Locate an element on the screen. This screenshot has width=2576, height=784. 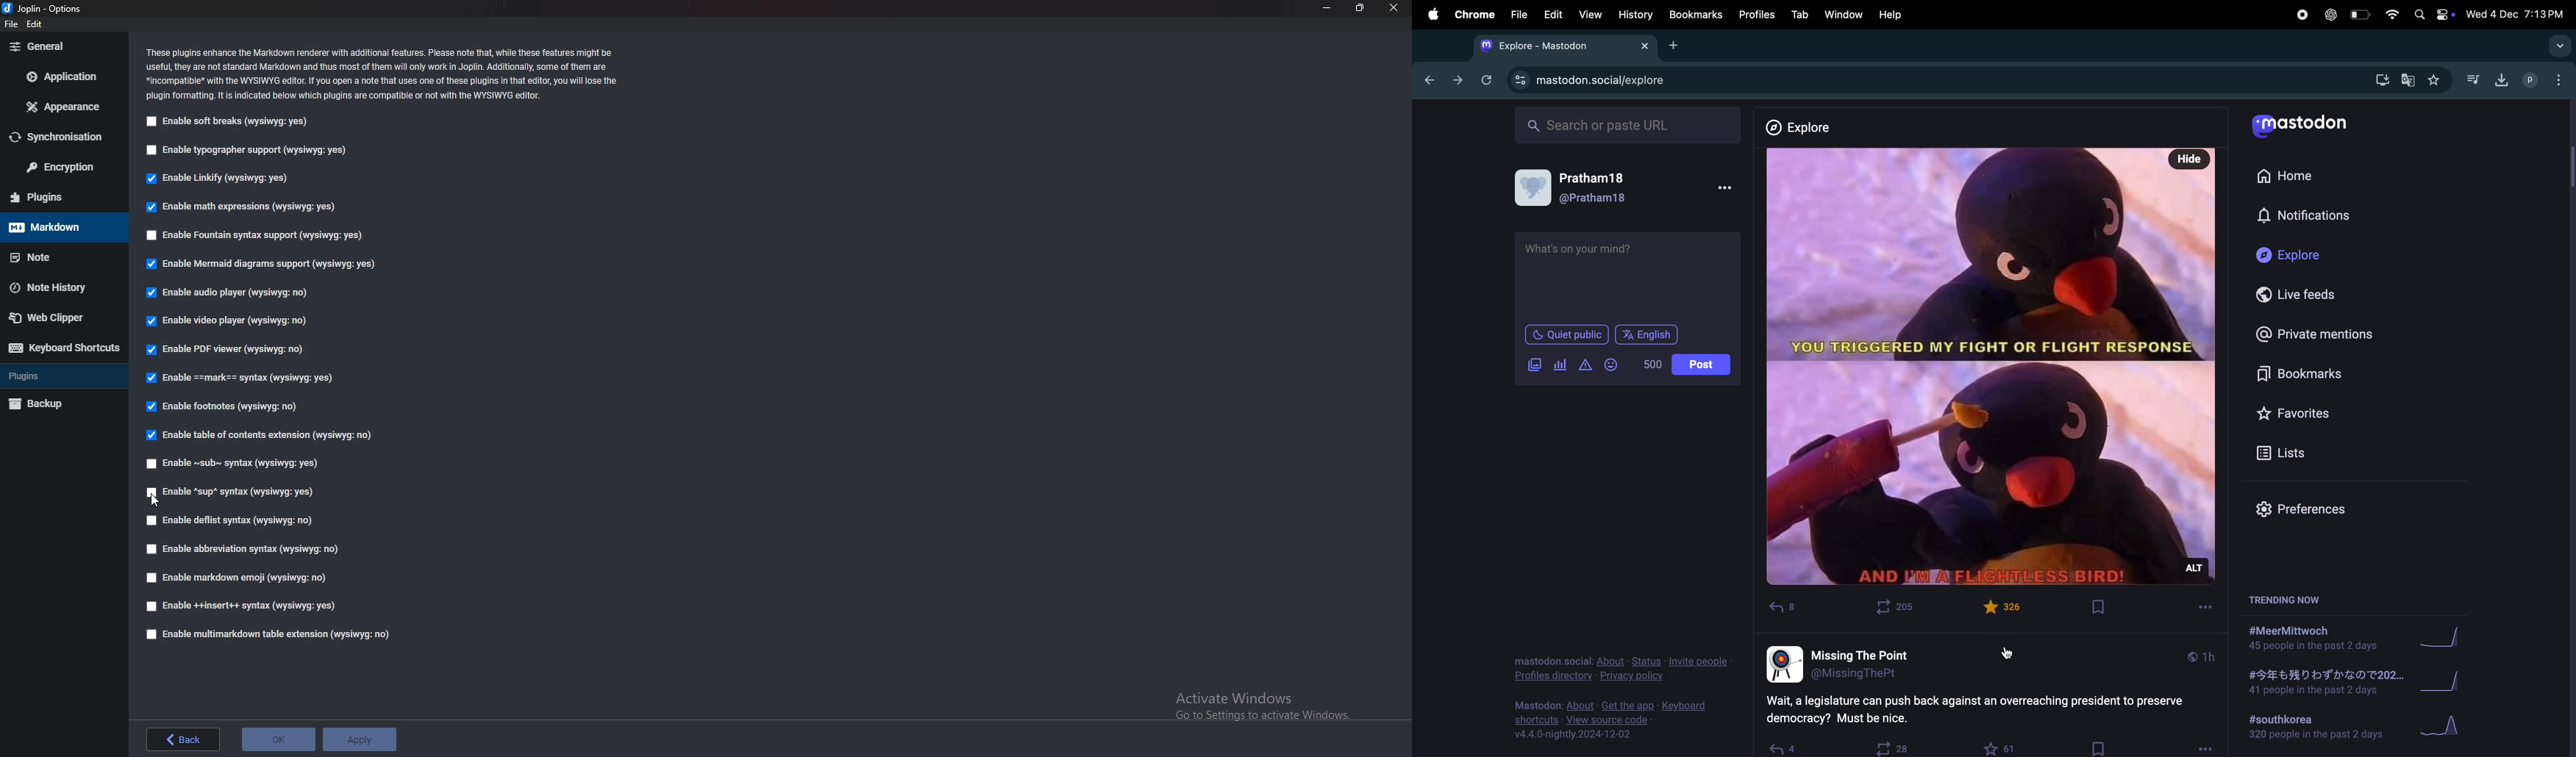
apply is located at coordinates (363, 739).